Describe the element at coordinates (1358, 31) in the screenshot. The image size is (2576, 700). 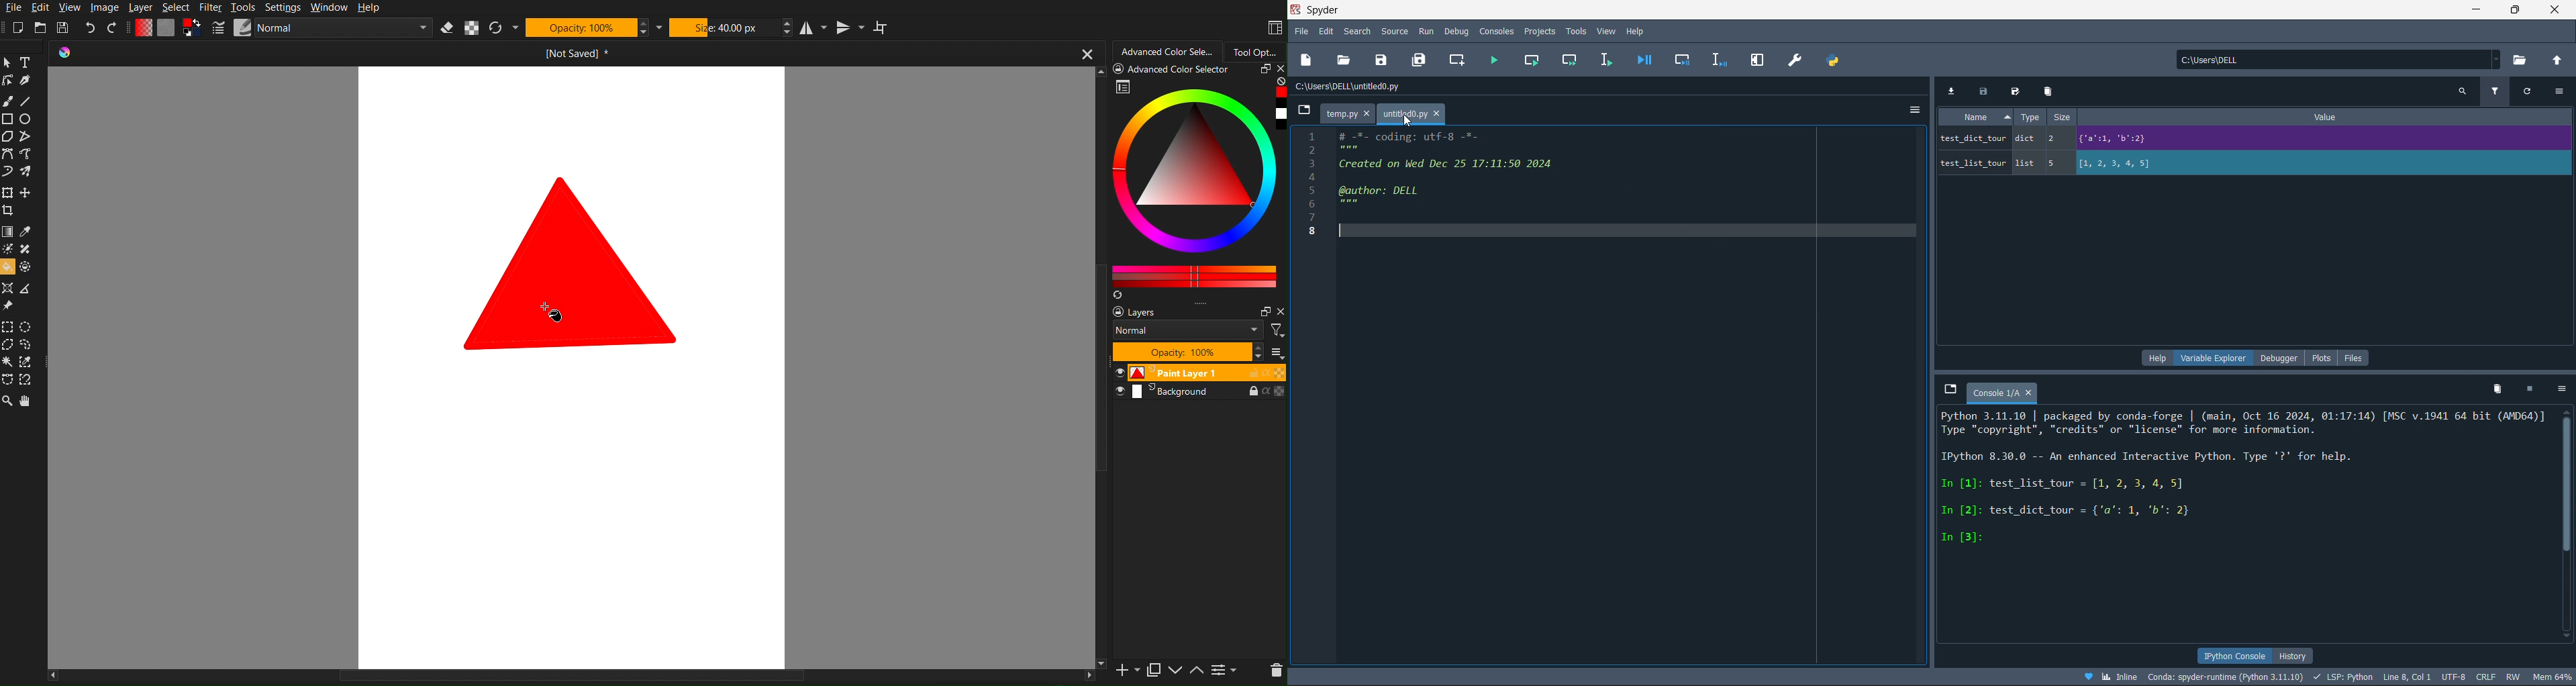
I see `search` at that location.